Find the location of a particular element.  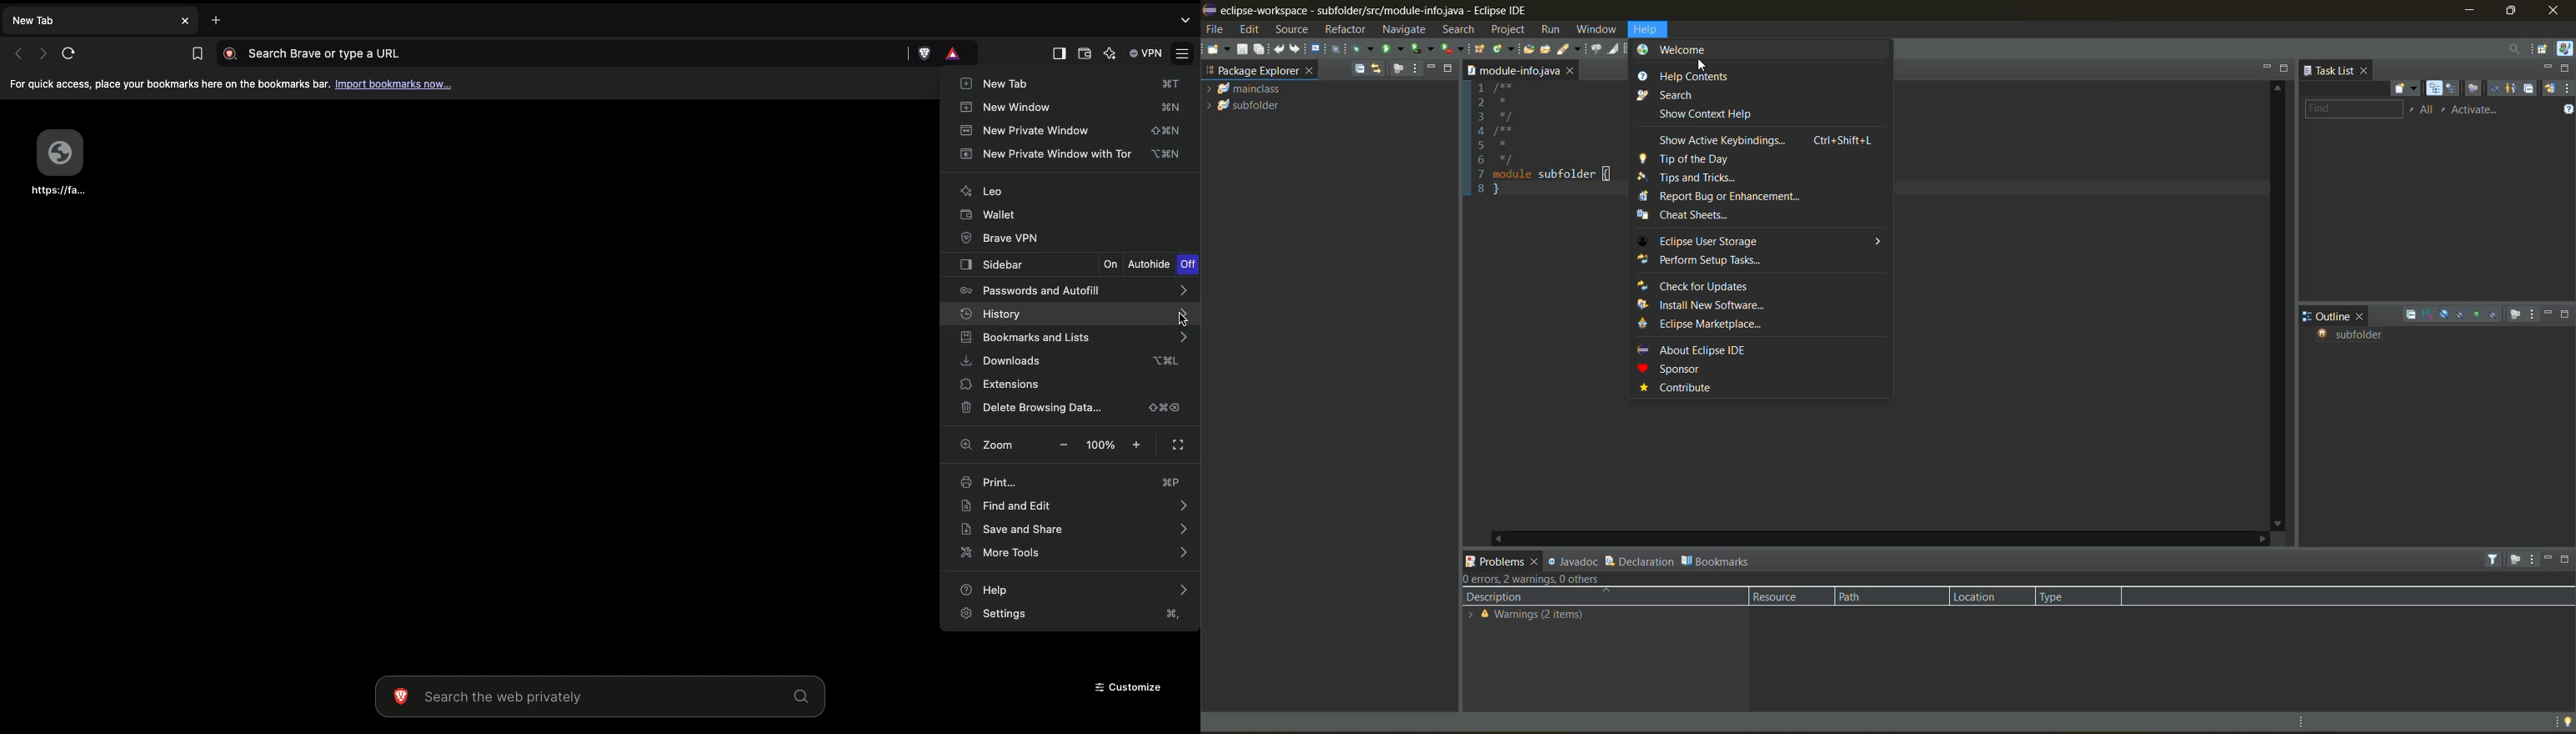

module 2 is located at coordinates (1245, 107).